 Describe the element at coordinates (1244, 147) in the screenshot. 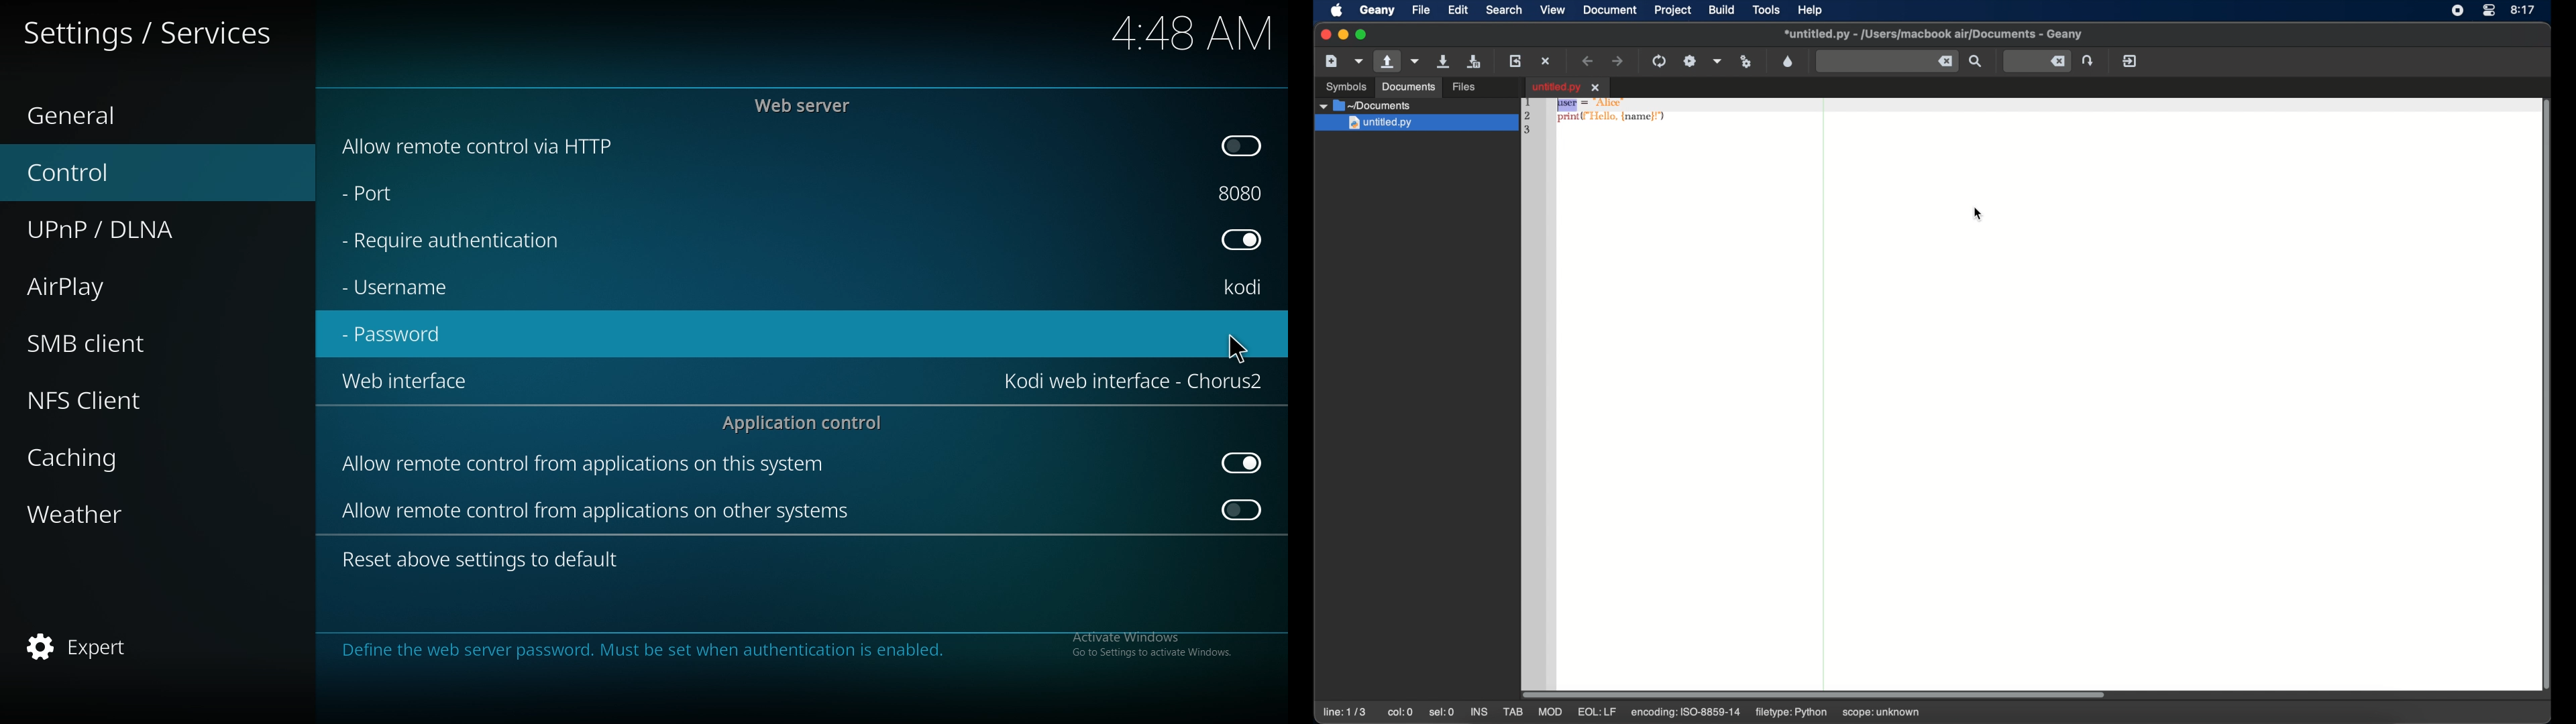

I see `on` at that location.